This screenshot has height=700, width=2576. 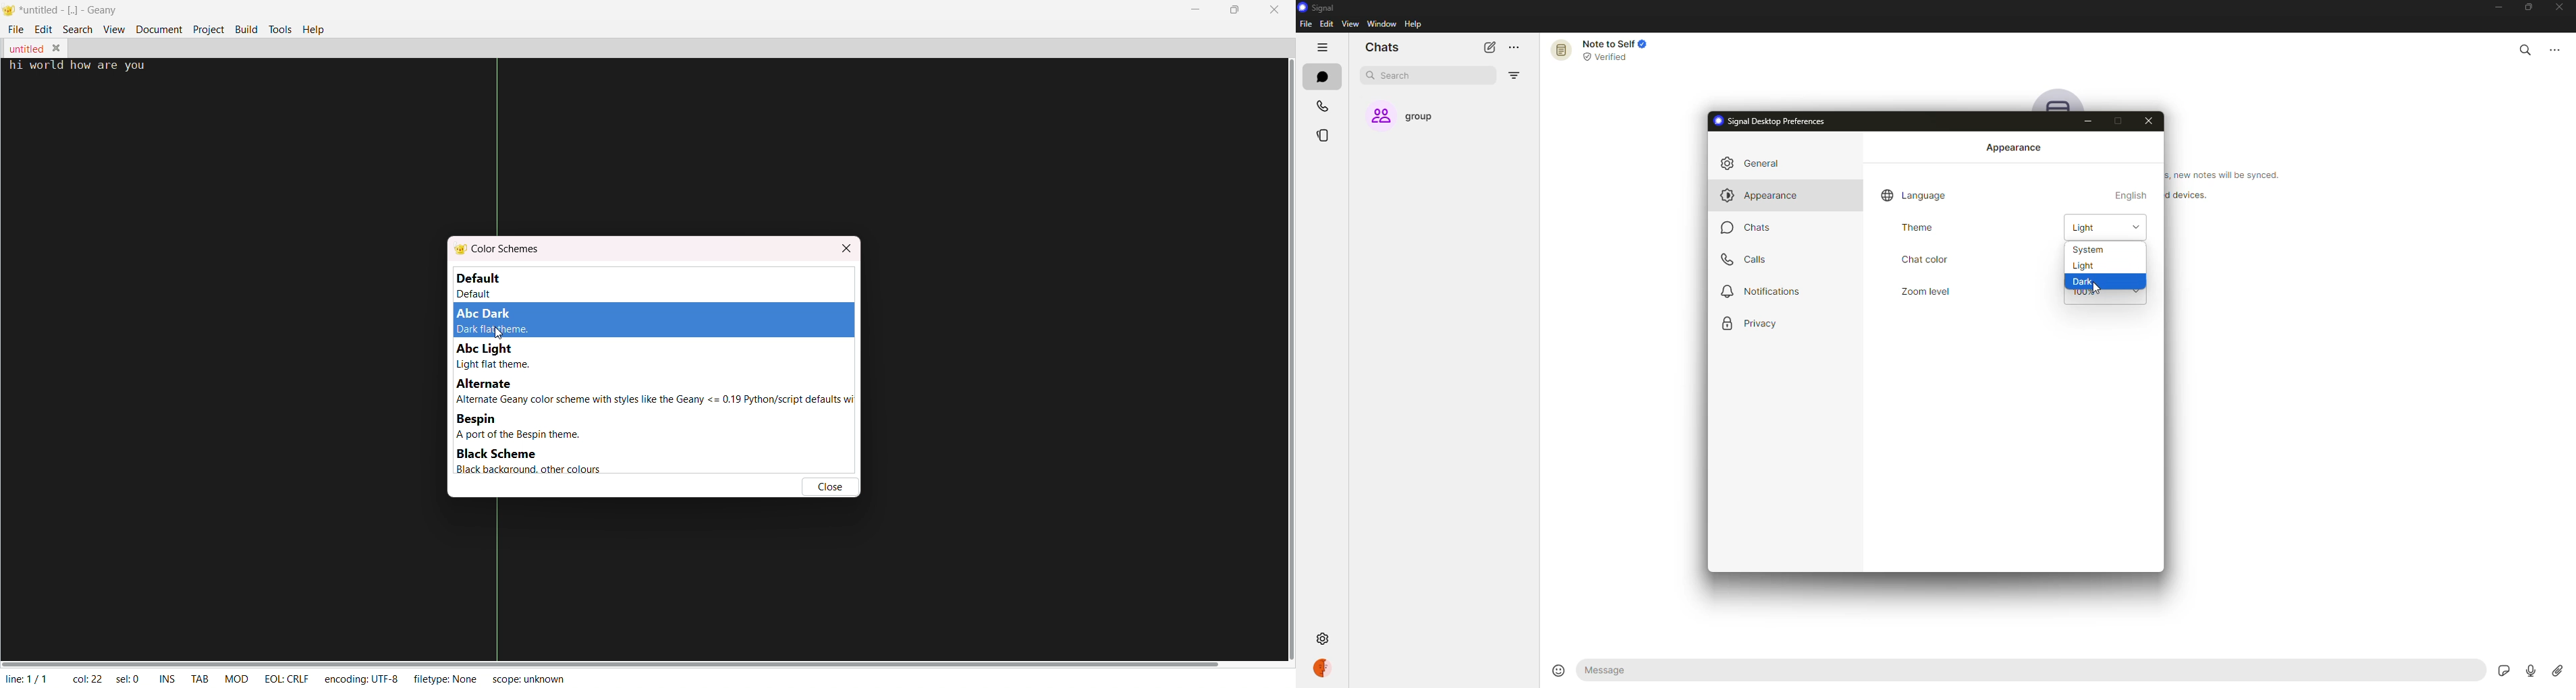 What do you see at coordinates (1382, 25) in the screenshot?
I see `window` at bounding box center [1382, 25].